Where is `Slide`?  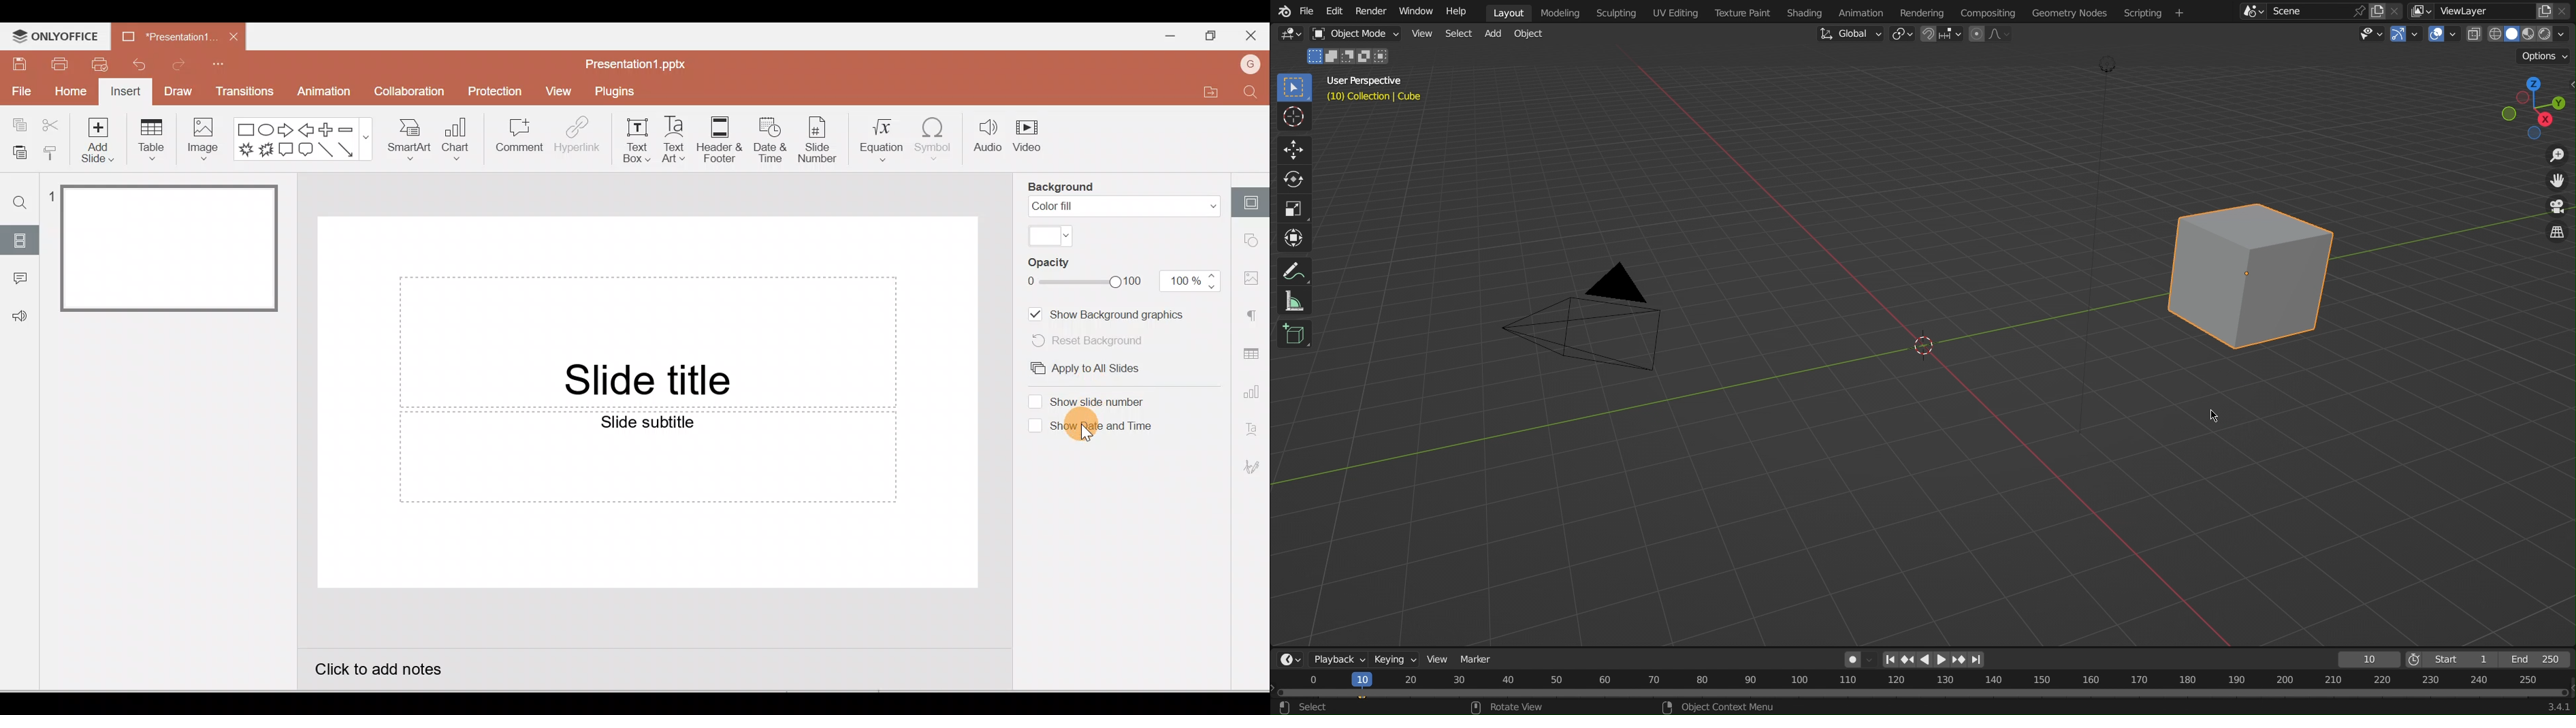 Slide is located at coordinates (21, 239).